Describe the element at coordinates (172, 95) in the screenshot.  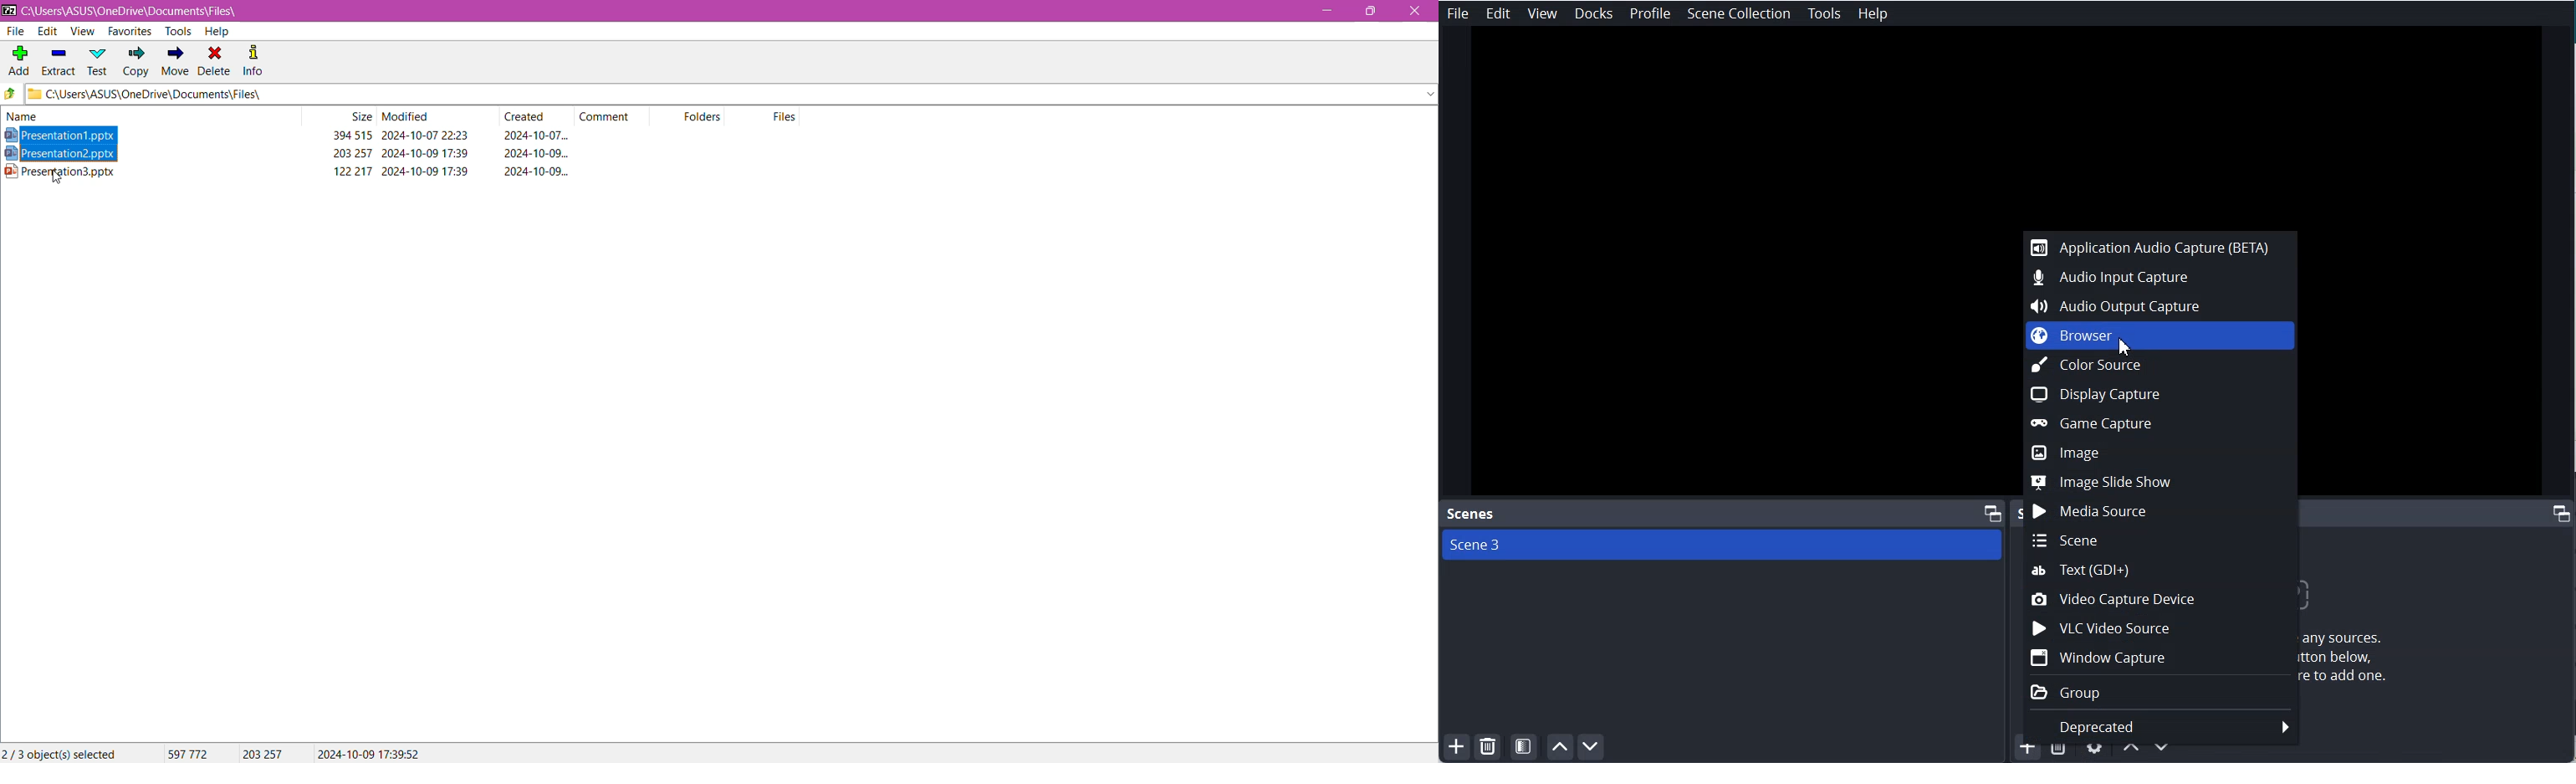
I see `C\Users\ASUS\OneDrive\Documents\Files\` at that location.